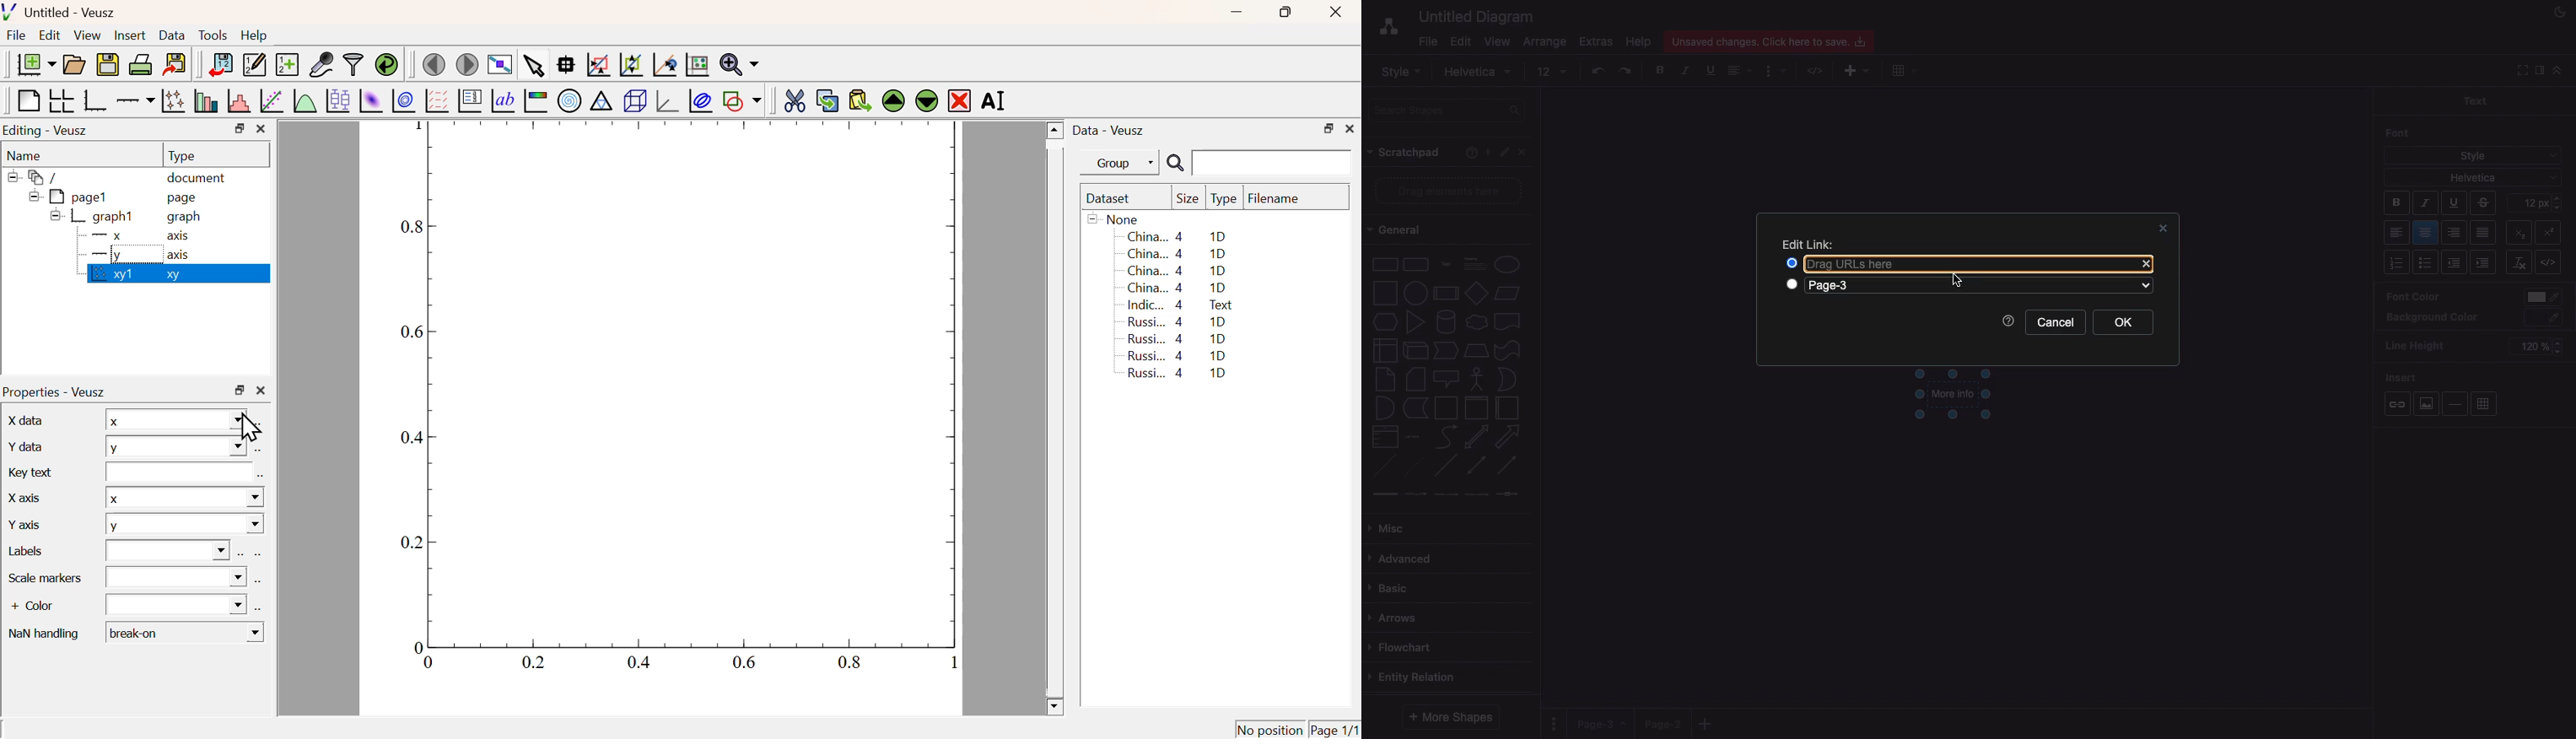 The height and width of the screenshot is (756, 2576). What do you see at coordinates (1180, 374) in the screenshot?
I see `Russi... 4 1D` at bounding box center [1180, 374].